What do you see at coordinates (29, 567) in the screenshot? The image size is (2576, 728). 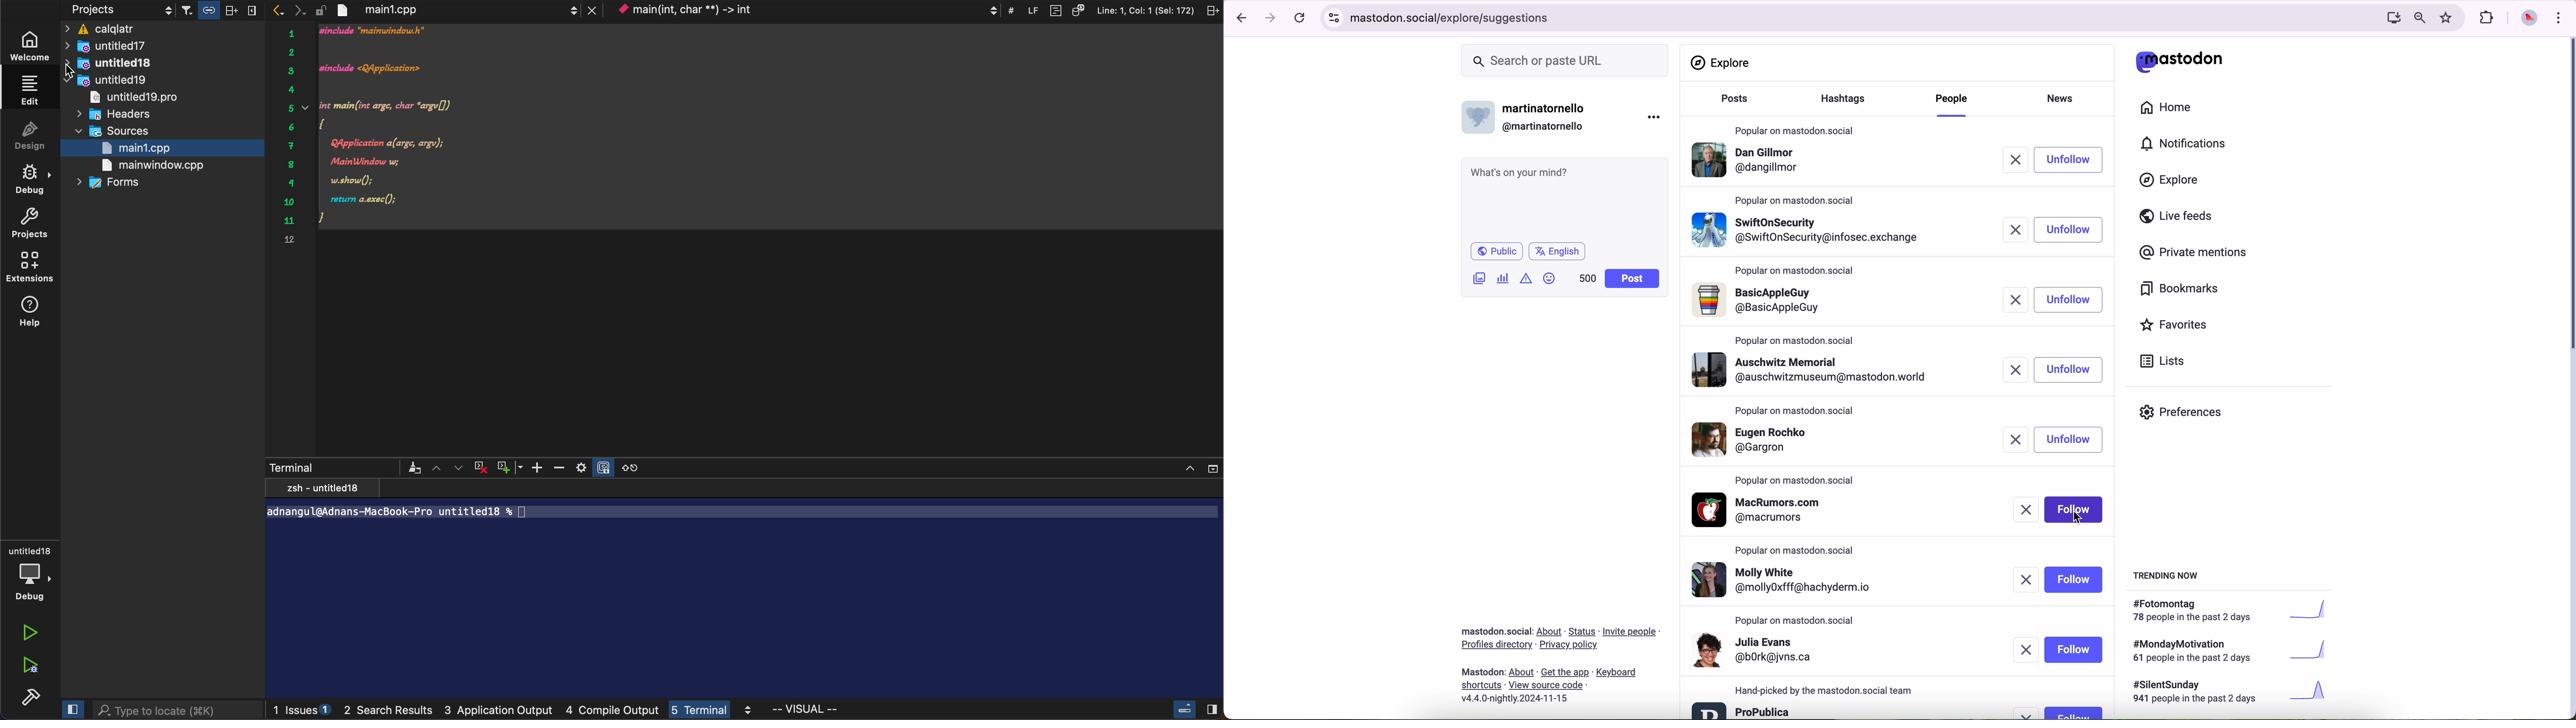 I see `debug` at bounding box center [29, 567].